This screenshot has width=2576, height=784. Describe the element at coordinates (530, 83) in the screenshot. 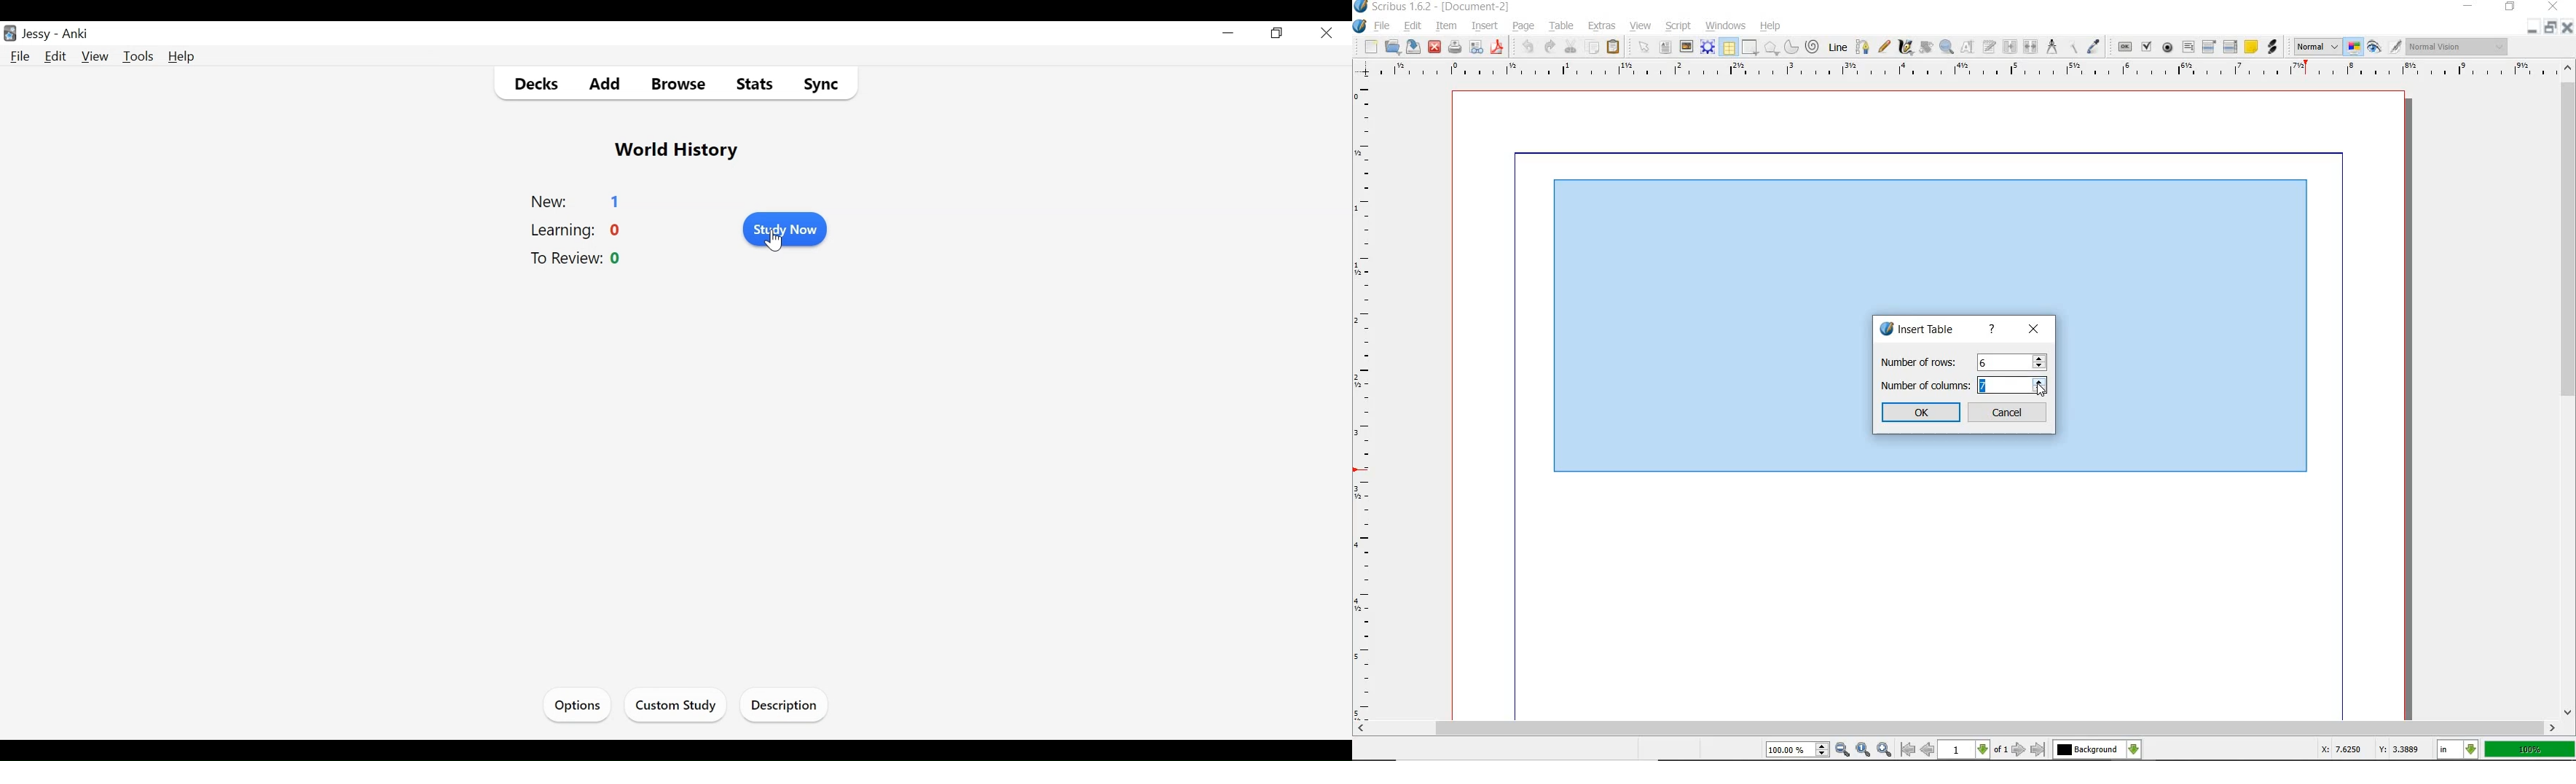

I see `Decks` at that location.